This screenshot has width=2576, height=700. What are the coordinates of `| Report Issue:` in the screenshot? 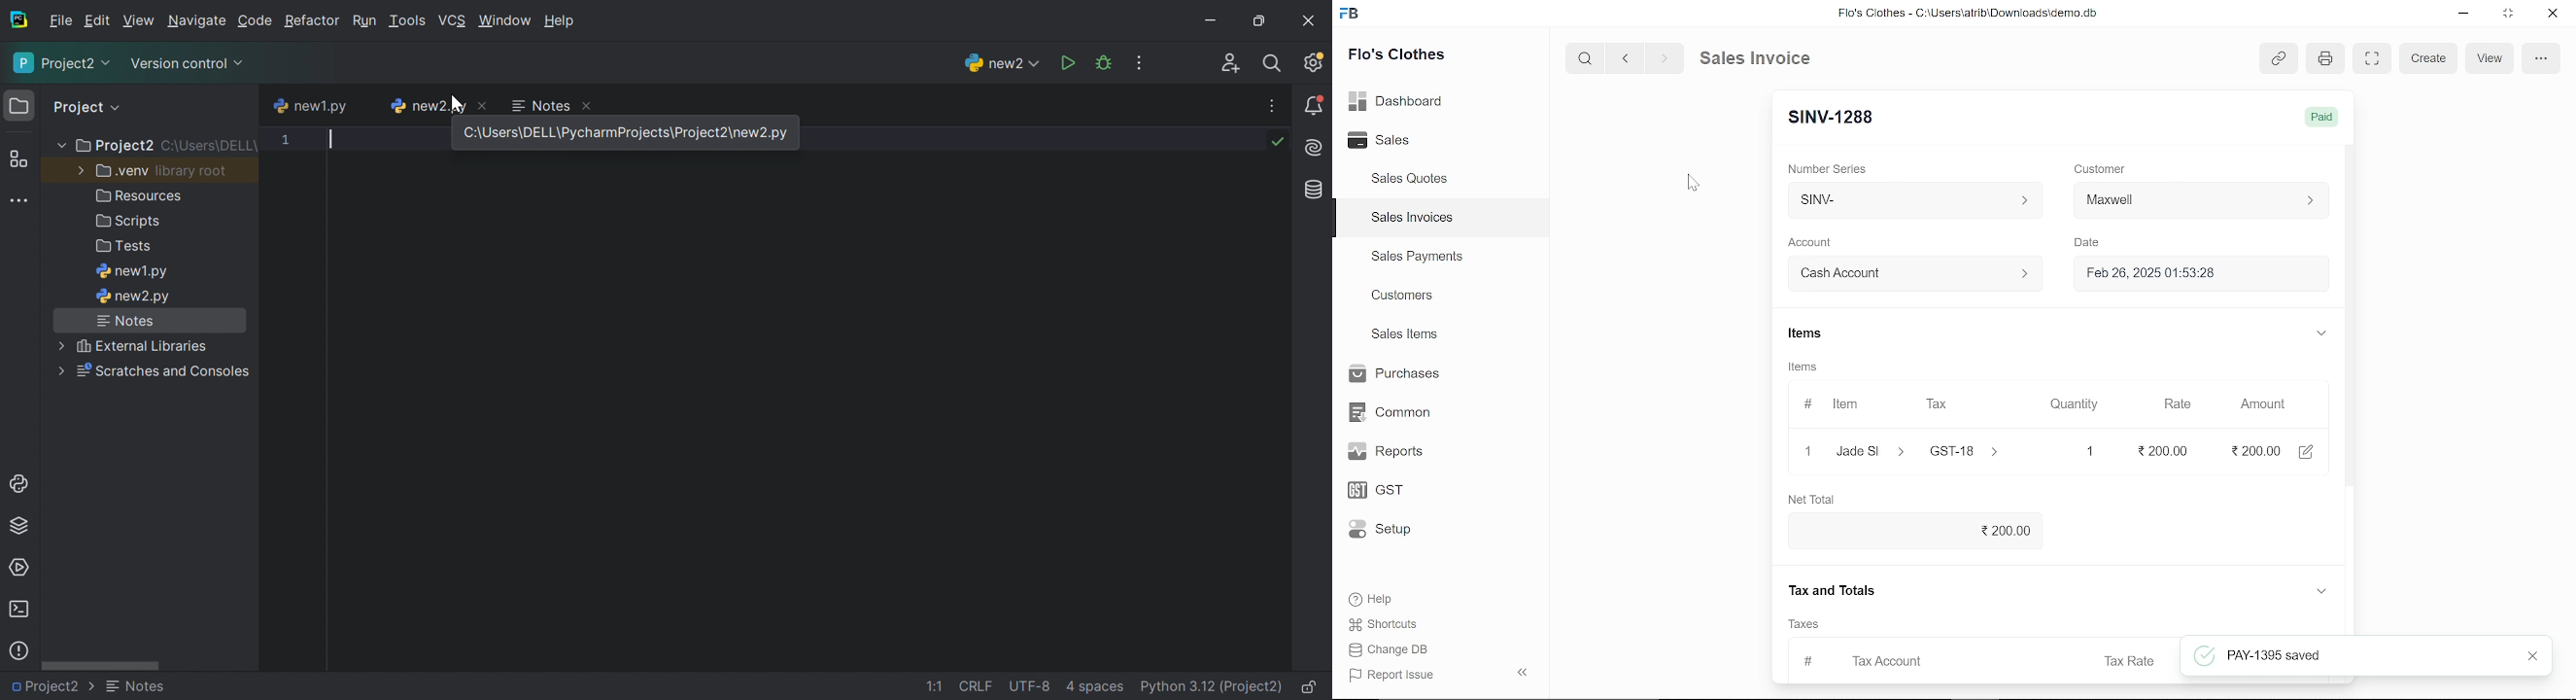 It's located at (1394, 675).